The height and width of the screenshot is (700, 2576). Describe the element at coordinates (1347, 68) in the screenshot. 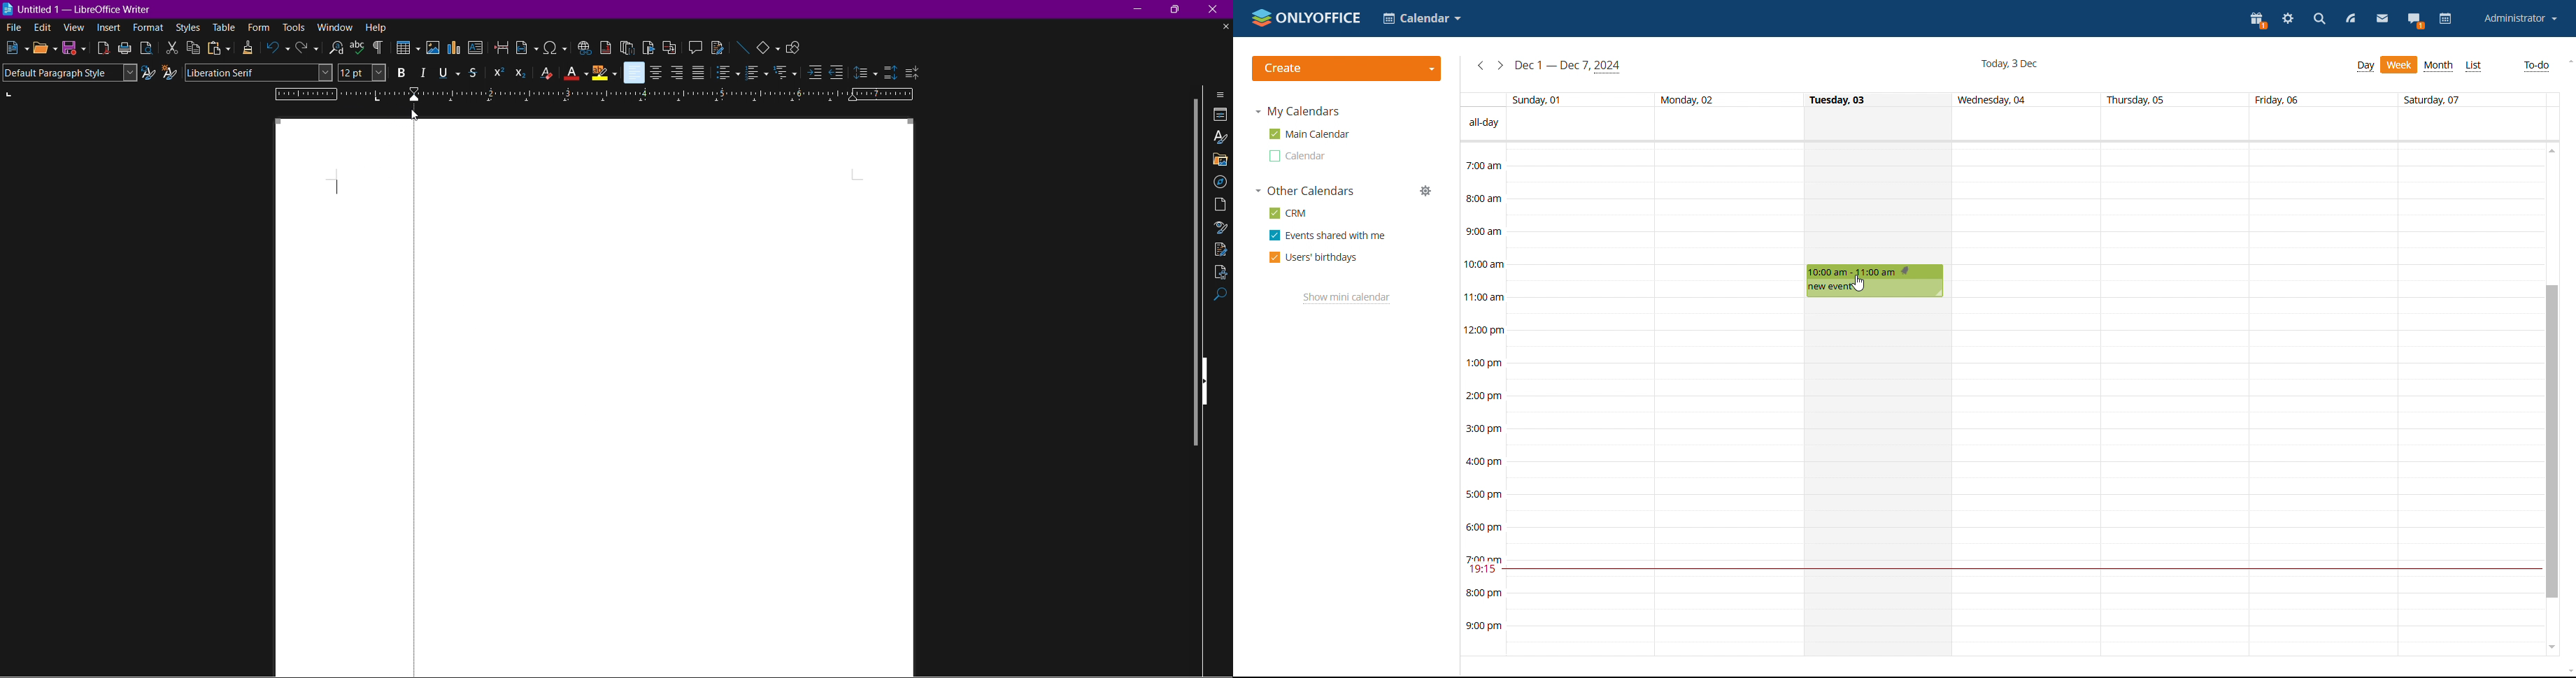

I see `create` at that location.